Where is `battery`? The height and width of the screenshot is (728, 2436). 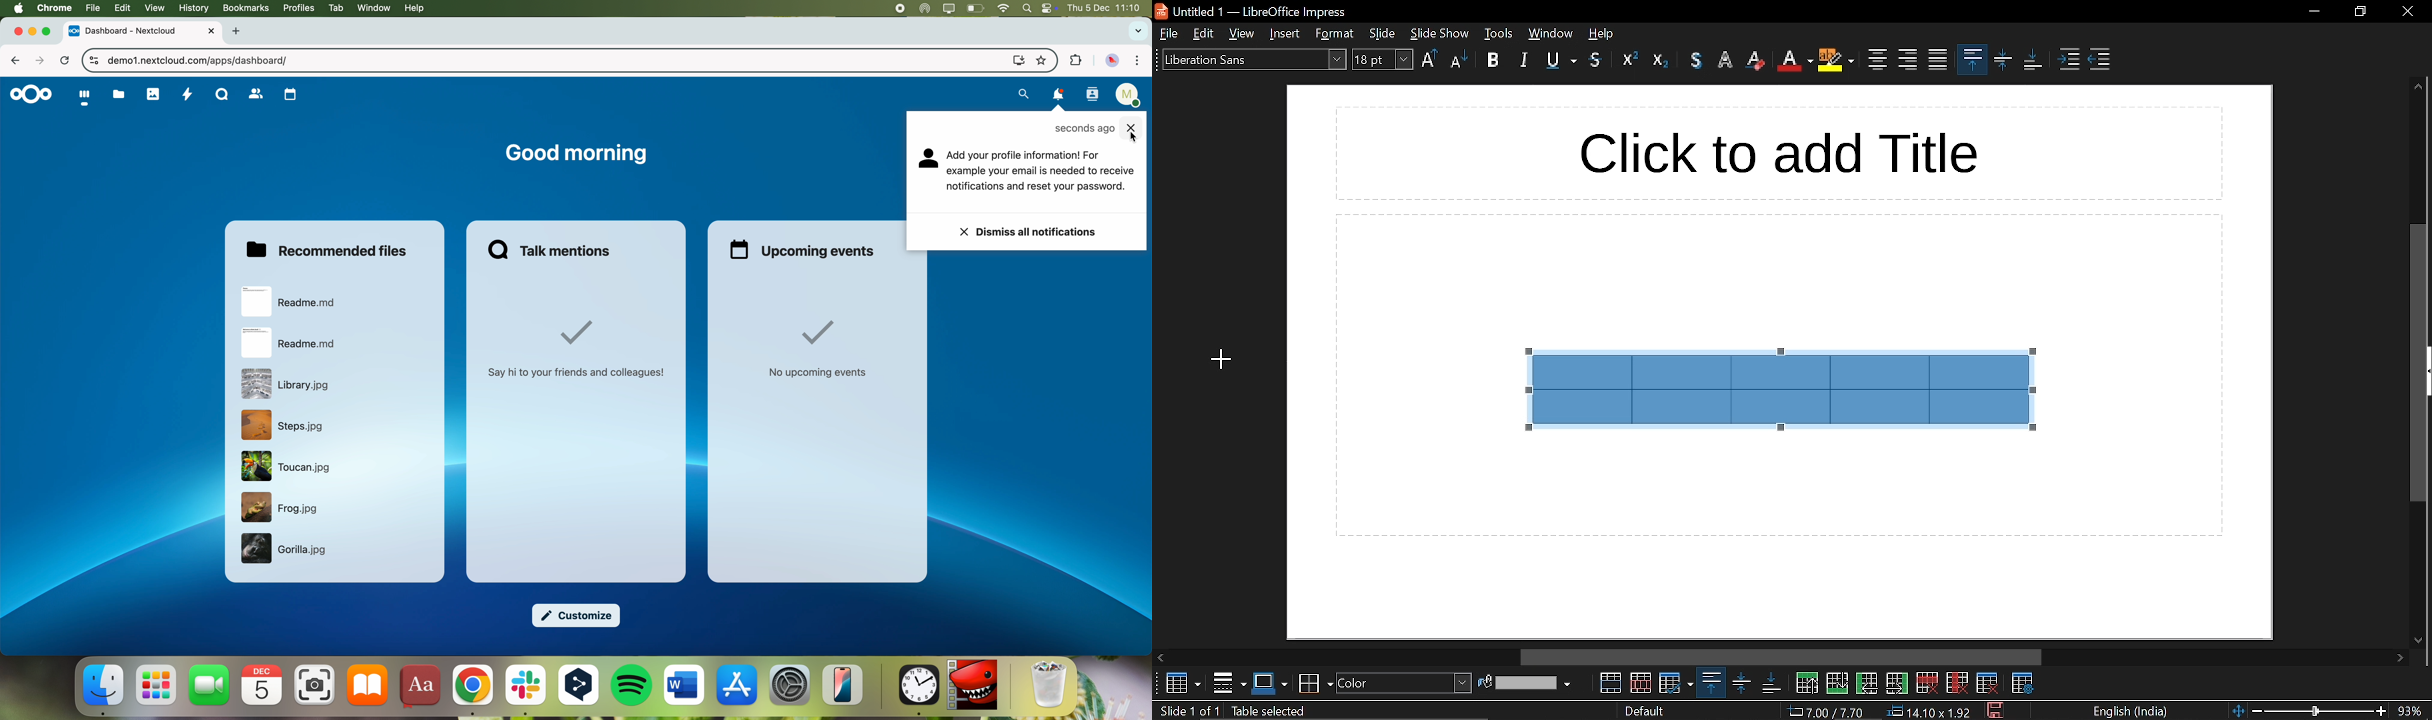 battery is located at coordinates (975, 8).